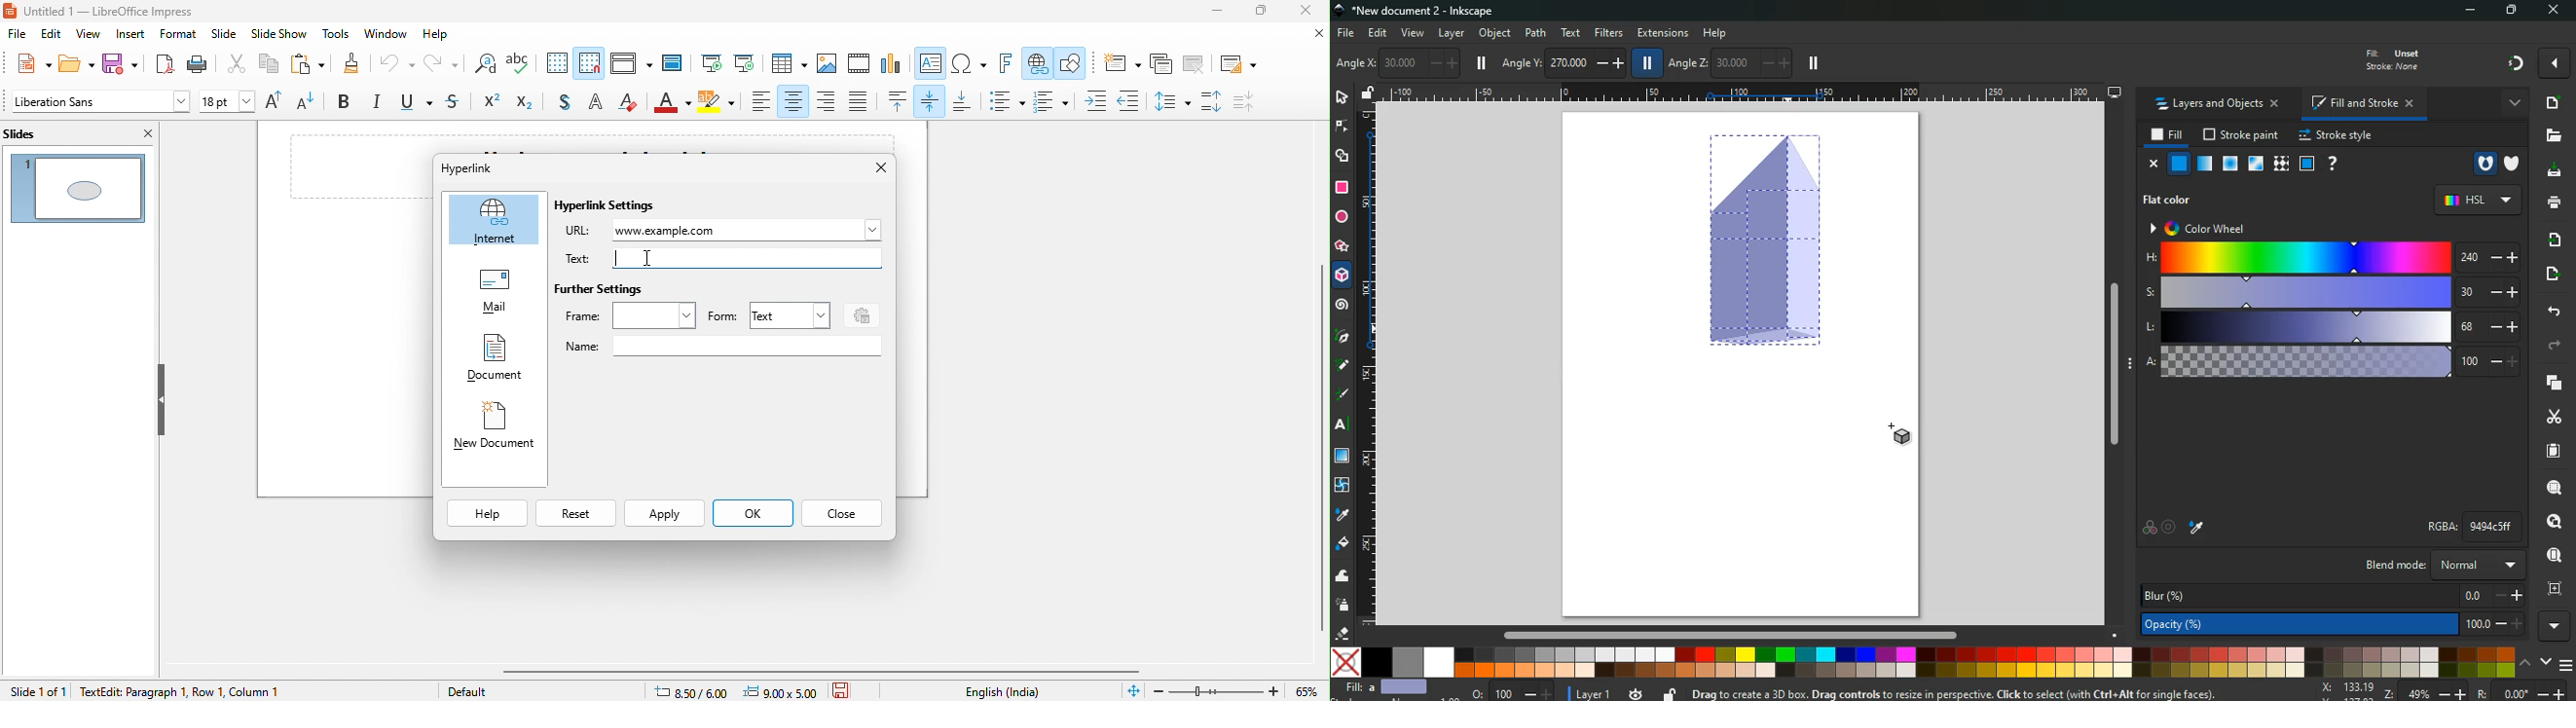 The image size is (2576, 728). I want to click on search, so click(2553, 487).